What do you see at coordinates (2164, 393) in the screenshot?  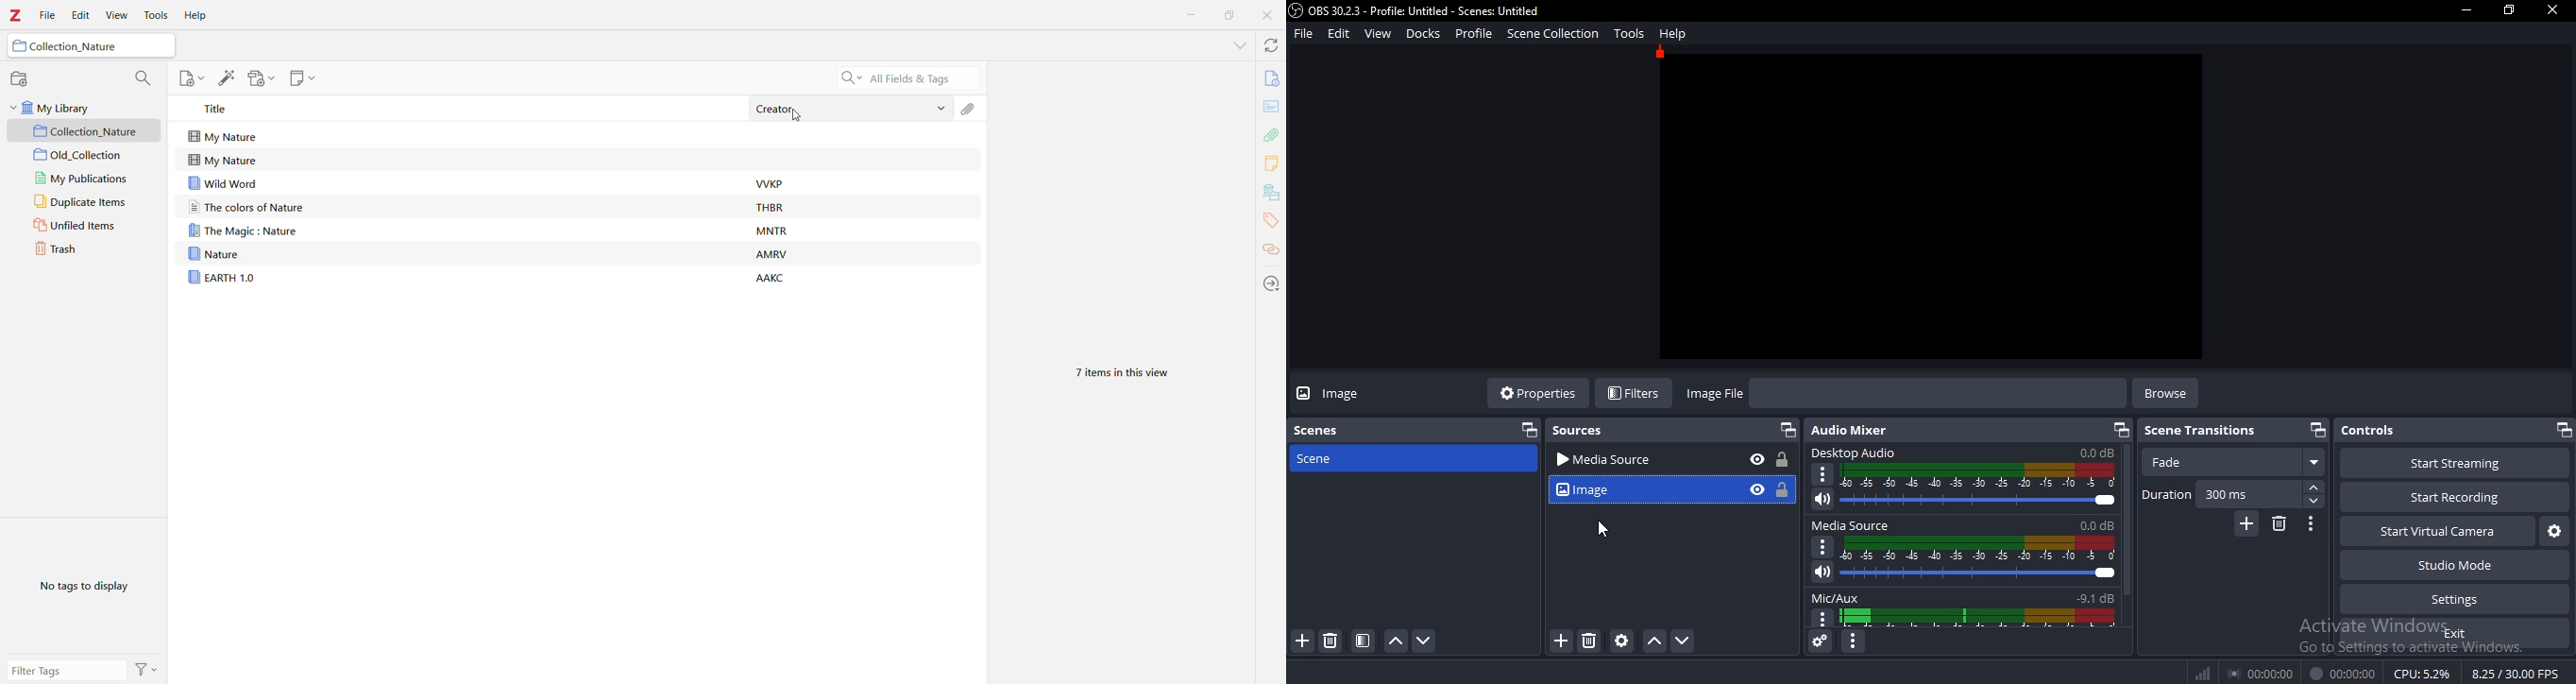 I see `browse` at bounding box center [2164, 393].